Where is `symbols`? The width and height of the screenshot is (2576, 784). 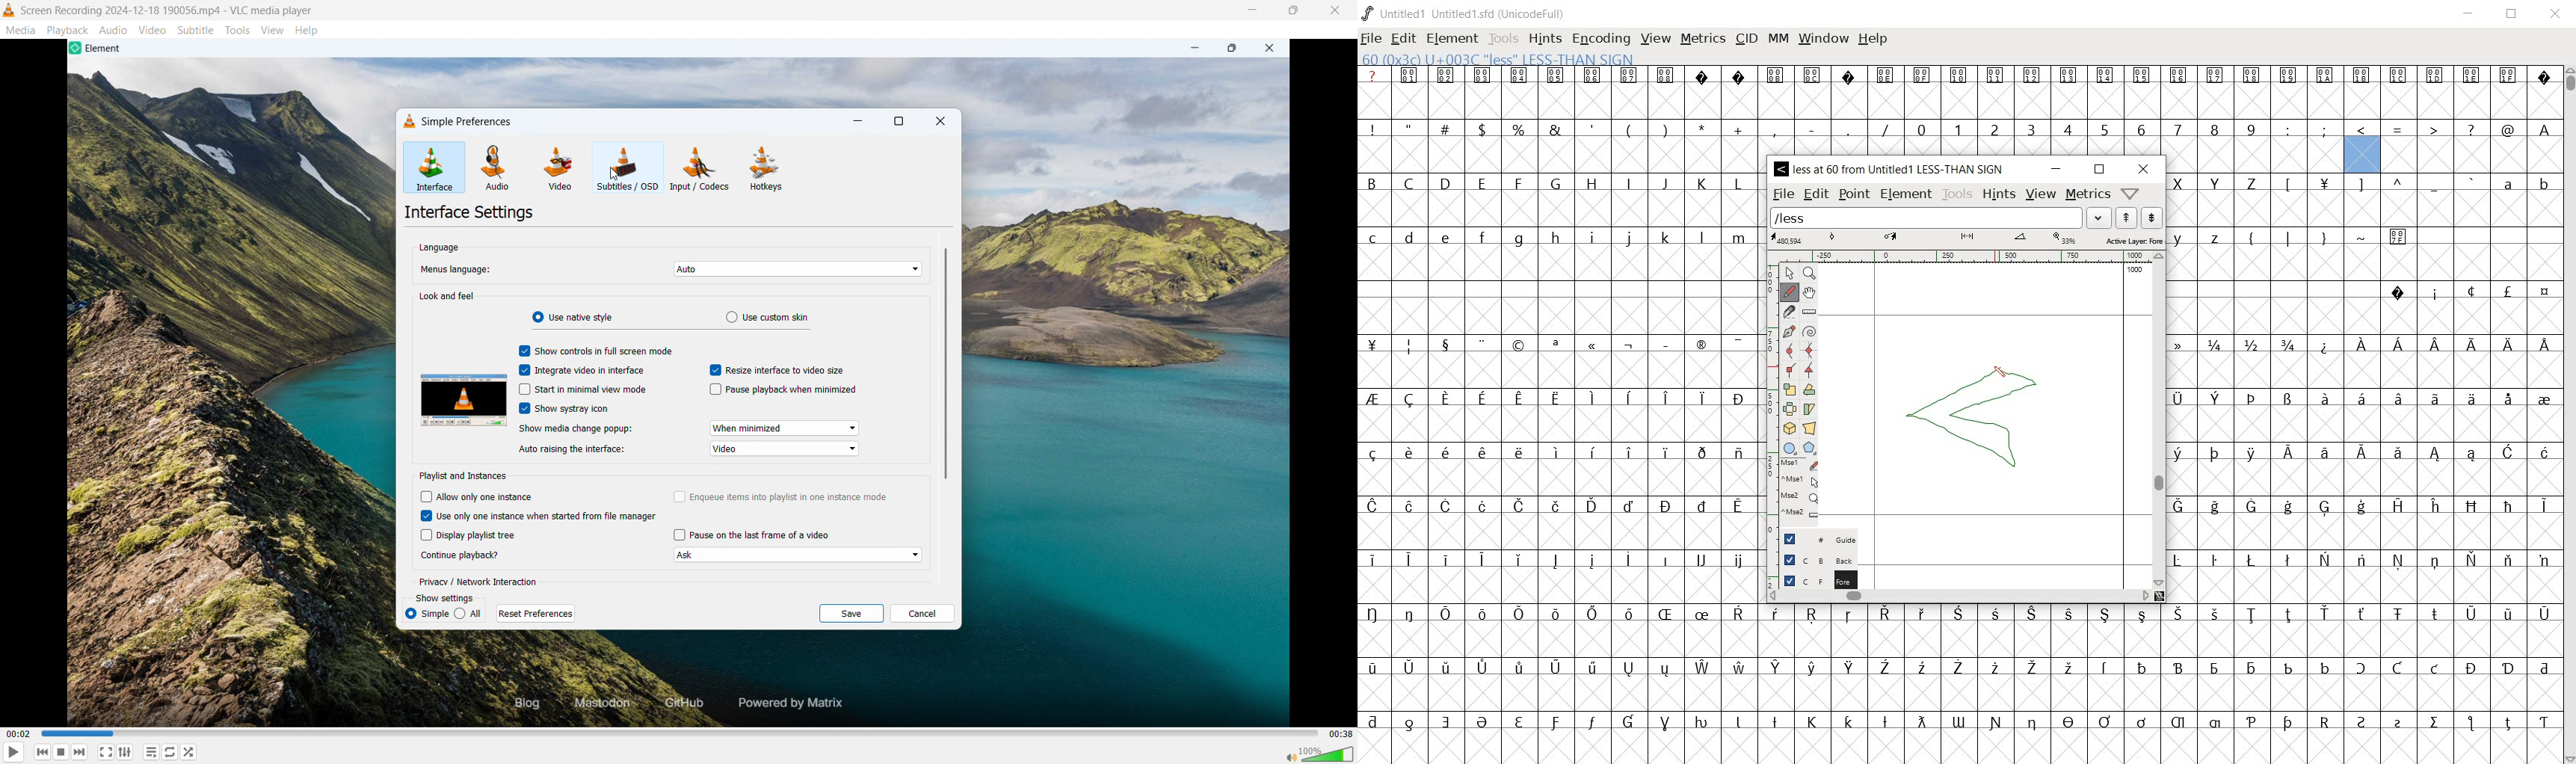 symbols is located at coordinates (1630, 129).